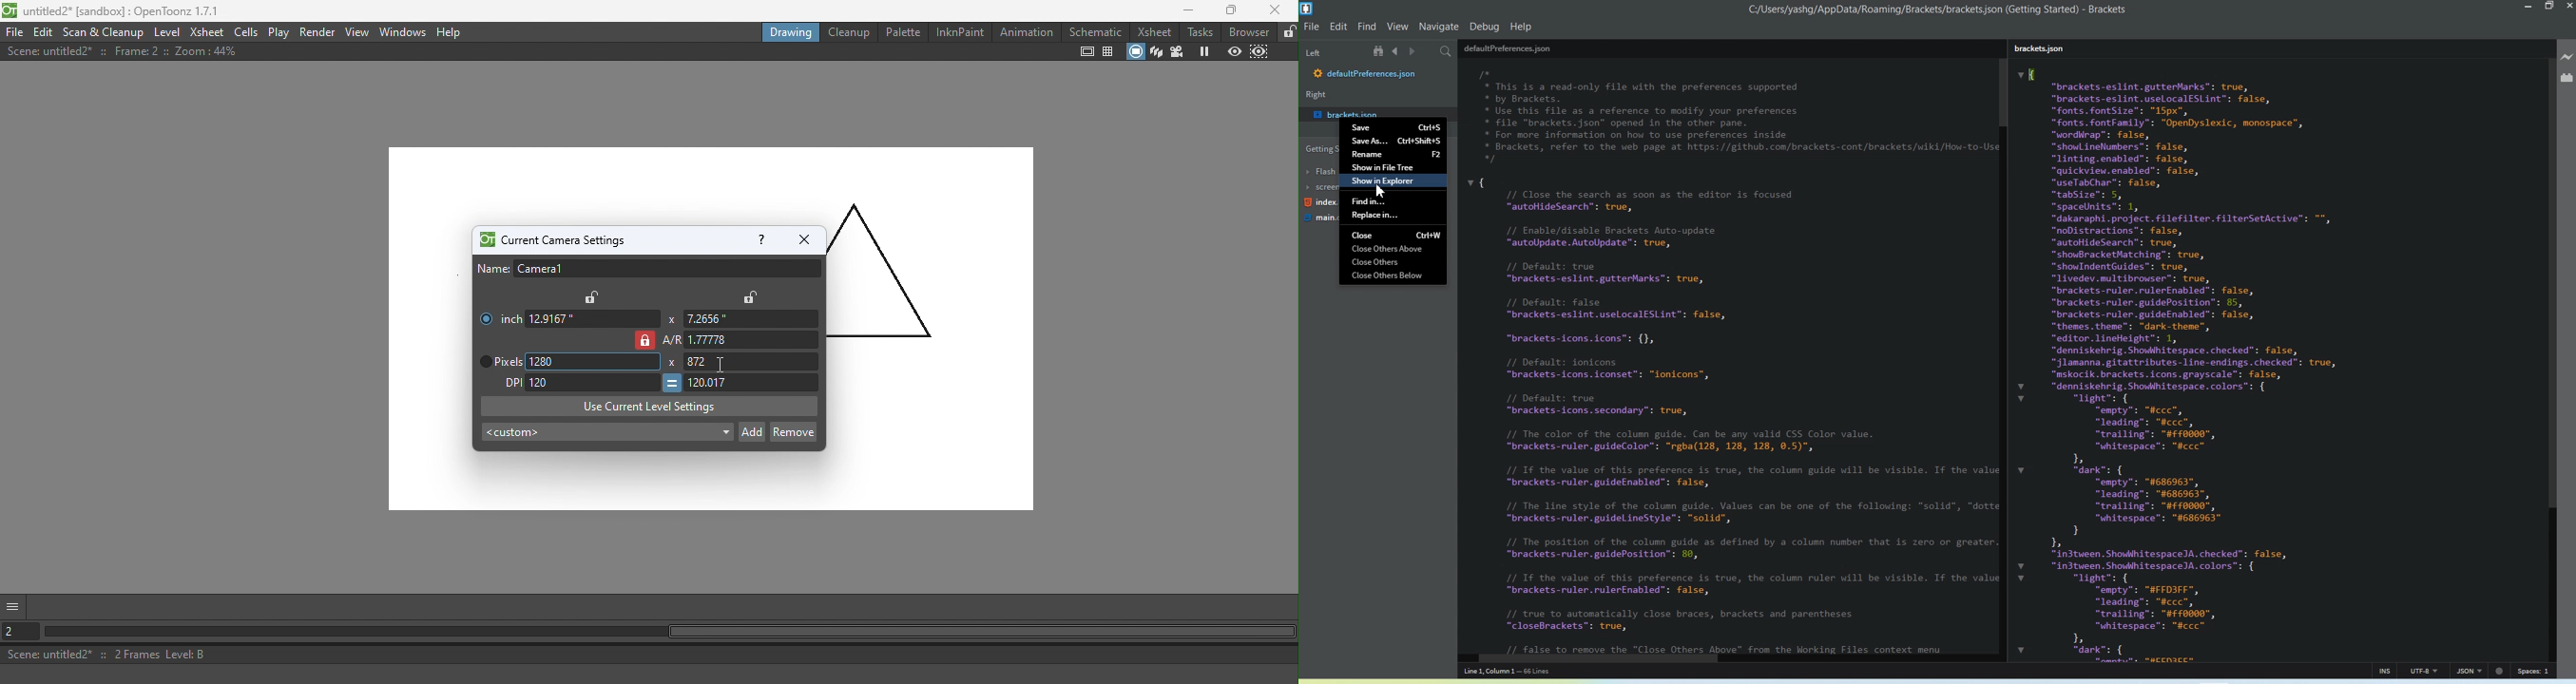  Describe the element at coordinates (2501, 669) in the screenshot. I see `errors` at that location.